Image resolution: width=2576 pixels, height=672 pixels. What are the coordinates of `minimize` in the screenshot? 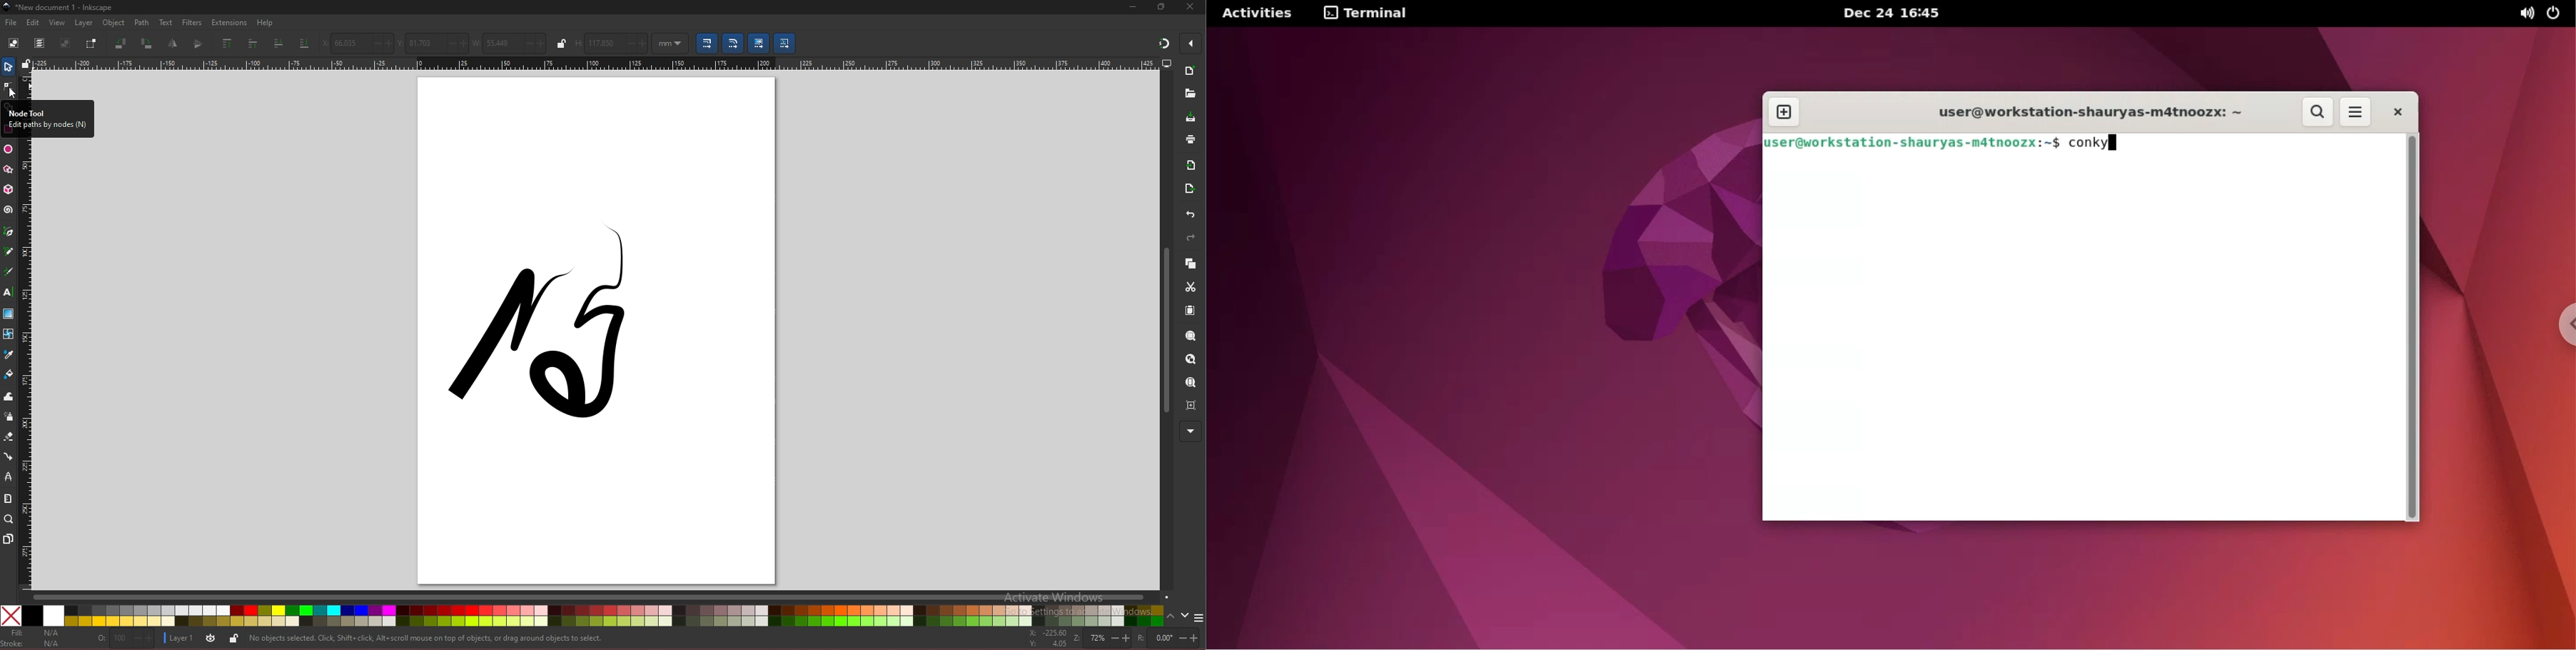 It's located at (1134, 7).